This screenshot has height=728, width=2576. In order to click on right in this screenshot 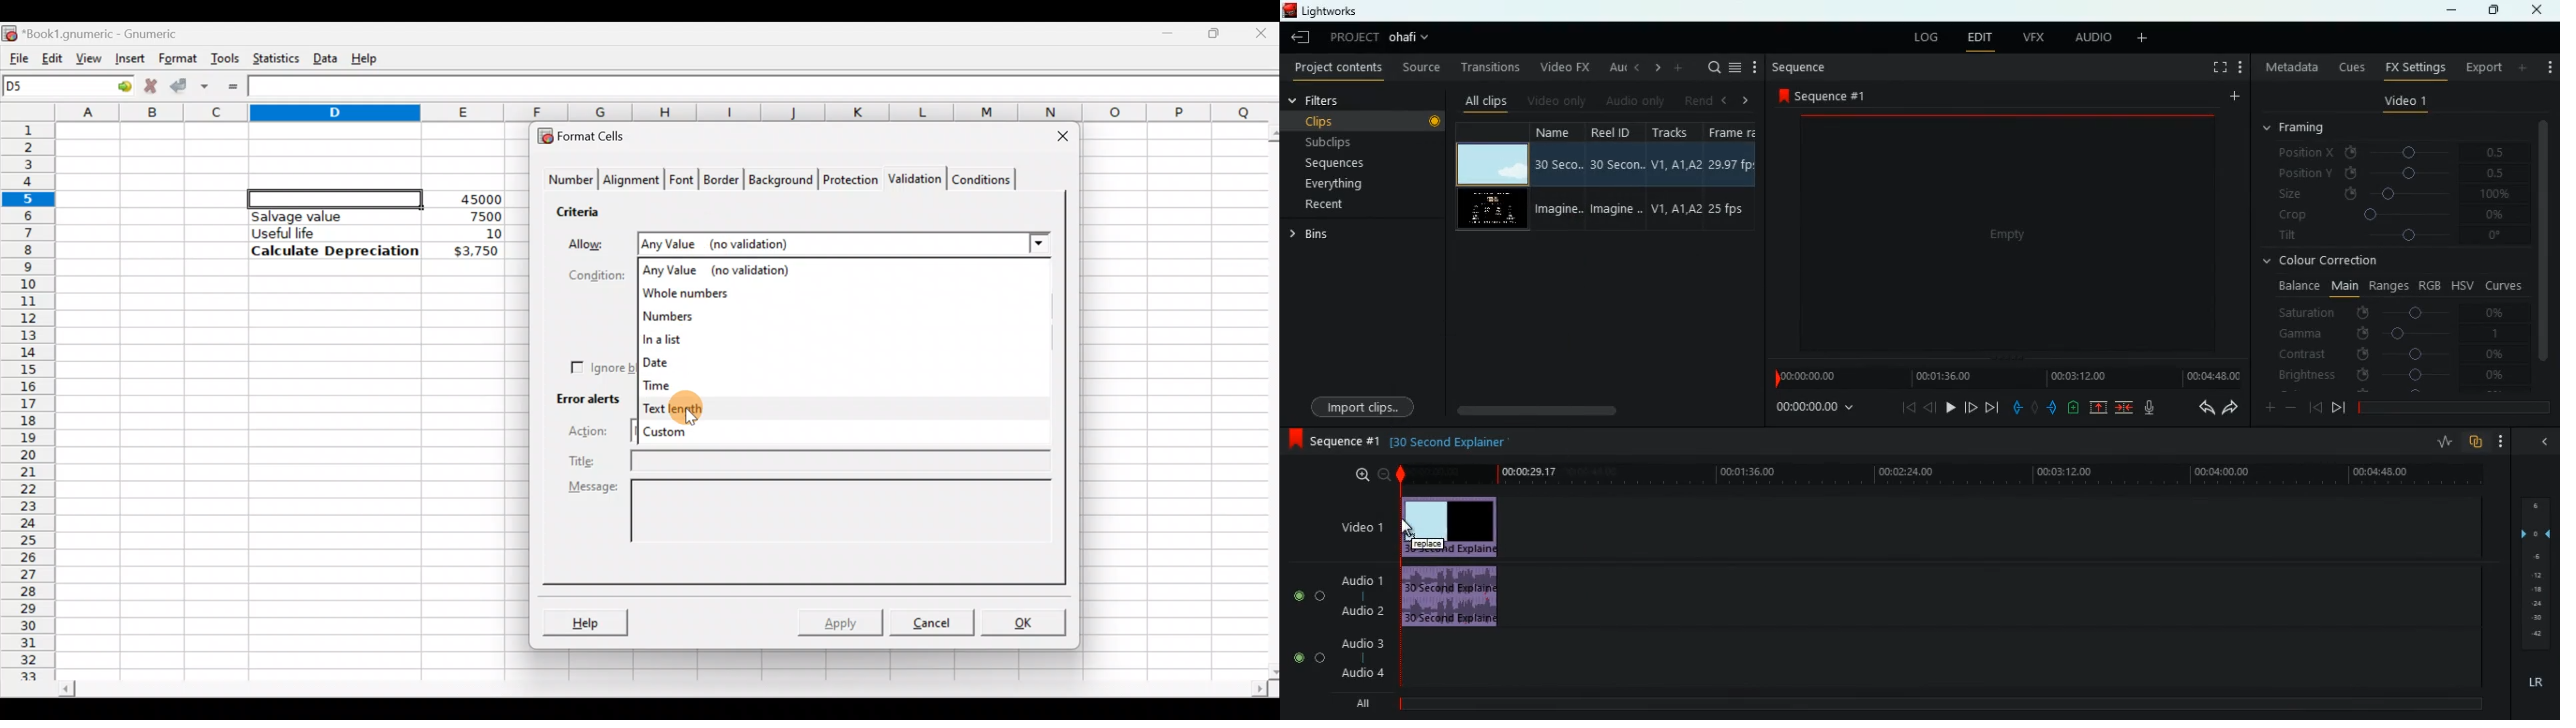, I will do `click(1654, 69)`.